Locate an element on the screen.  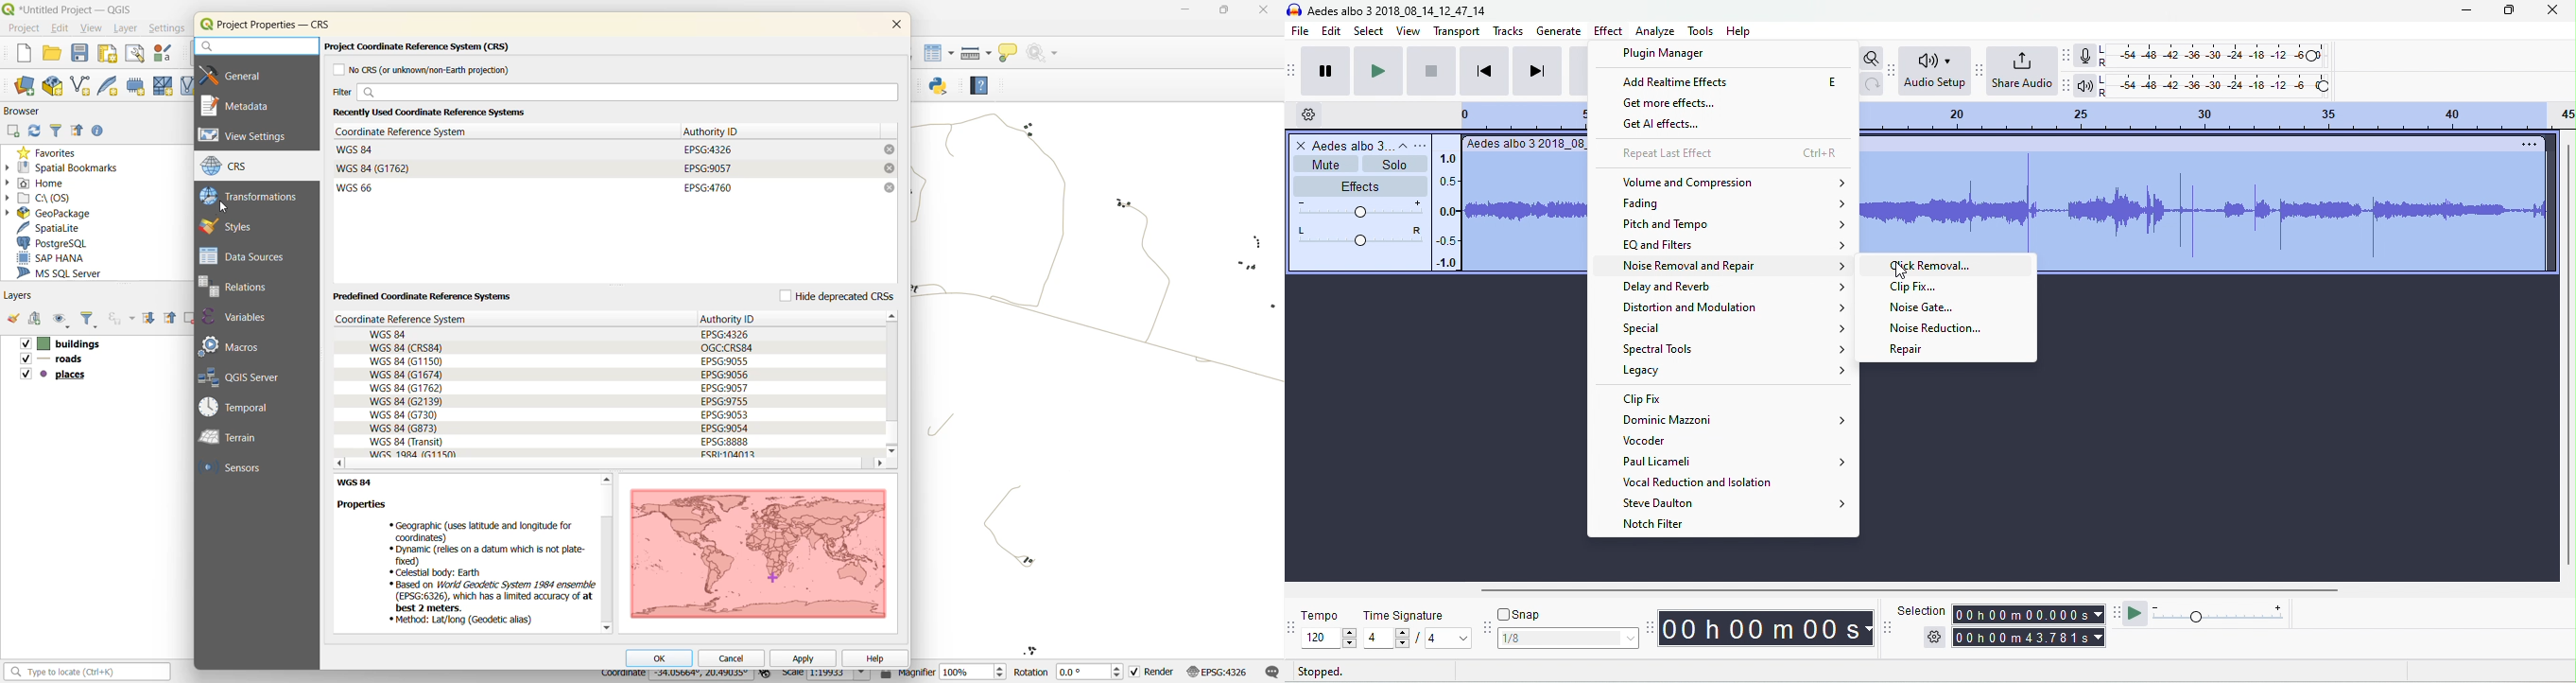
show layout is located at coordinates (131, 54).